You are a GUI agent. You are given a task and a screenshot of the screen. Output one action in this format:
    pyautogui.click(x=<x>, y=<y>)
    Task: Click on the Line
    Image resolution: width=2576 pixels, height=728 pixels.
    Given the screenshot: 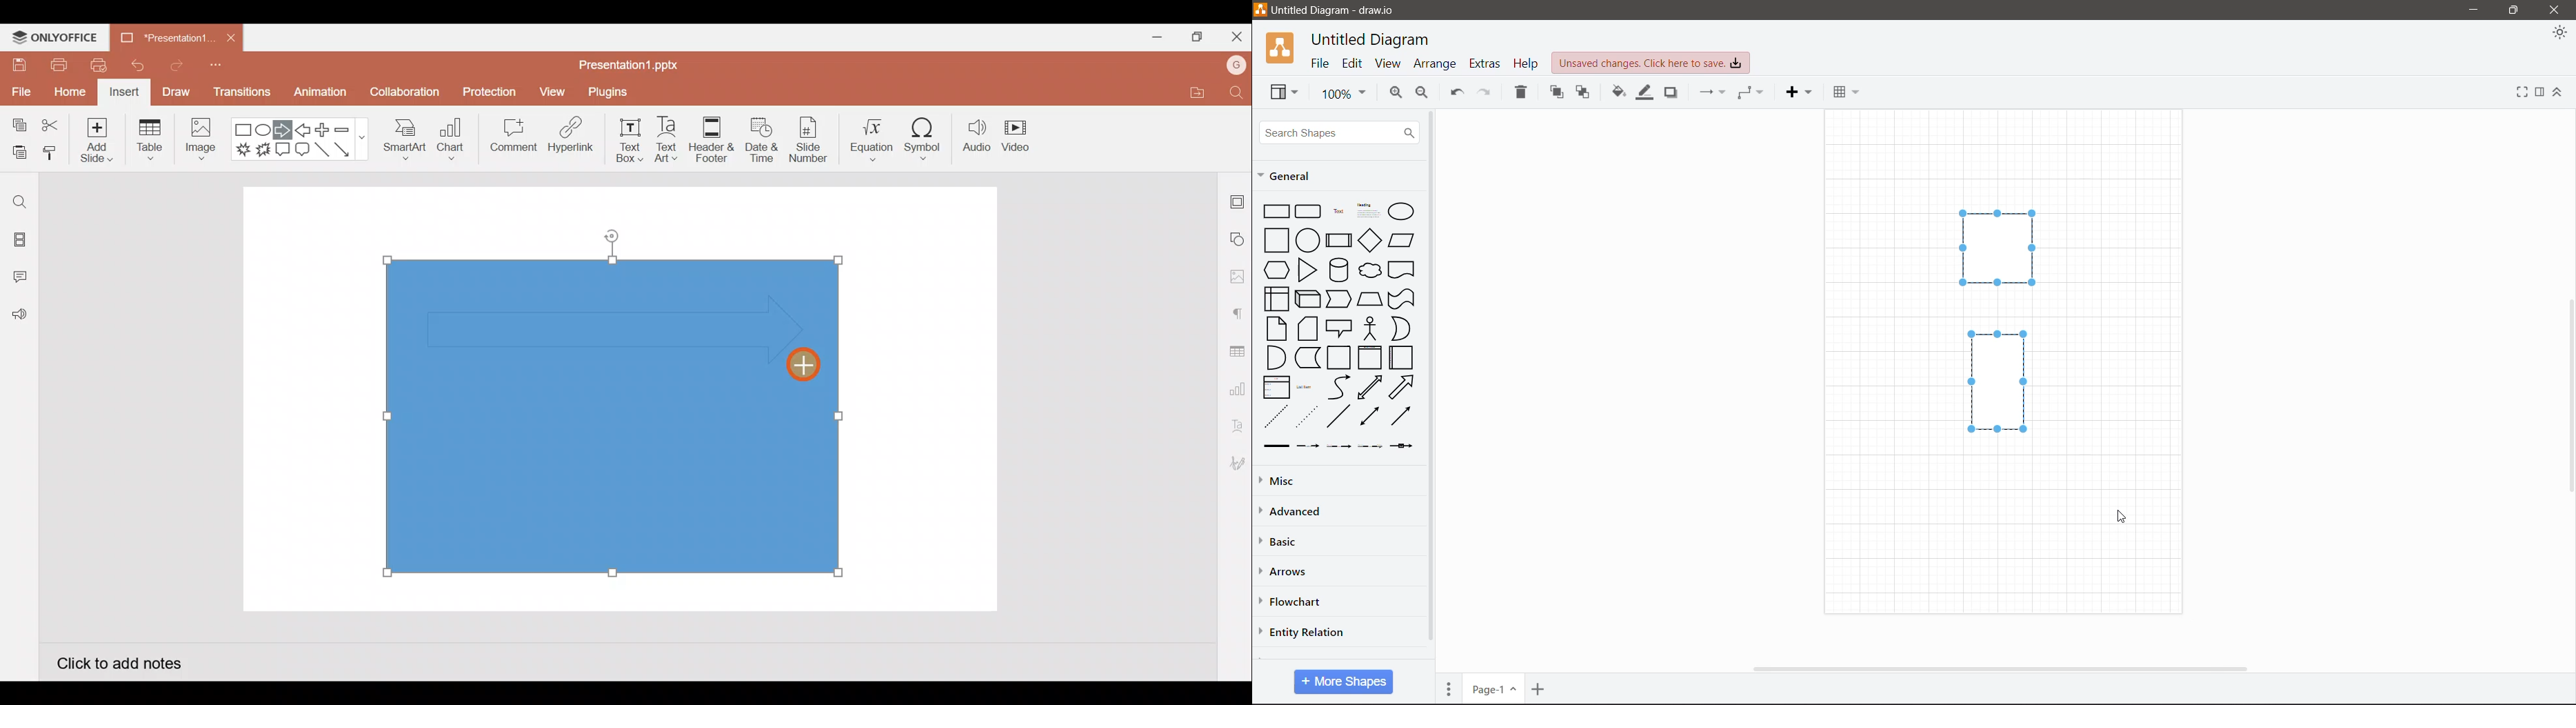 What is the action you would take?
    pyautogui.click(x=324, y=153)
    